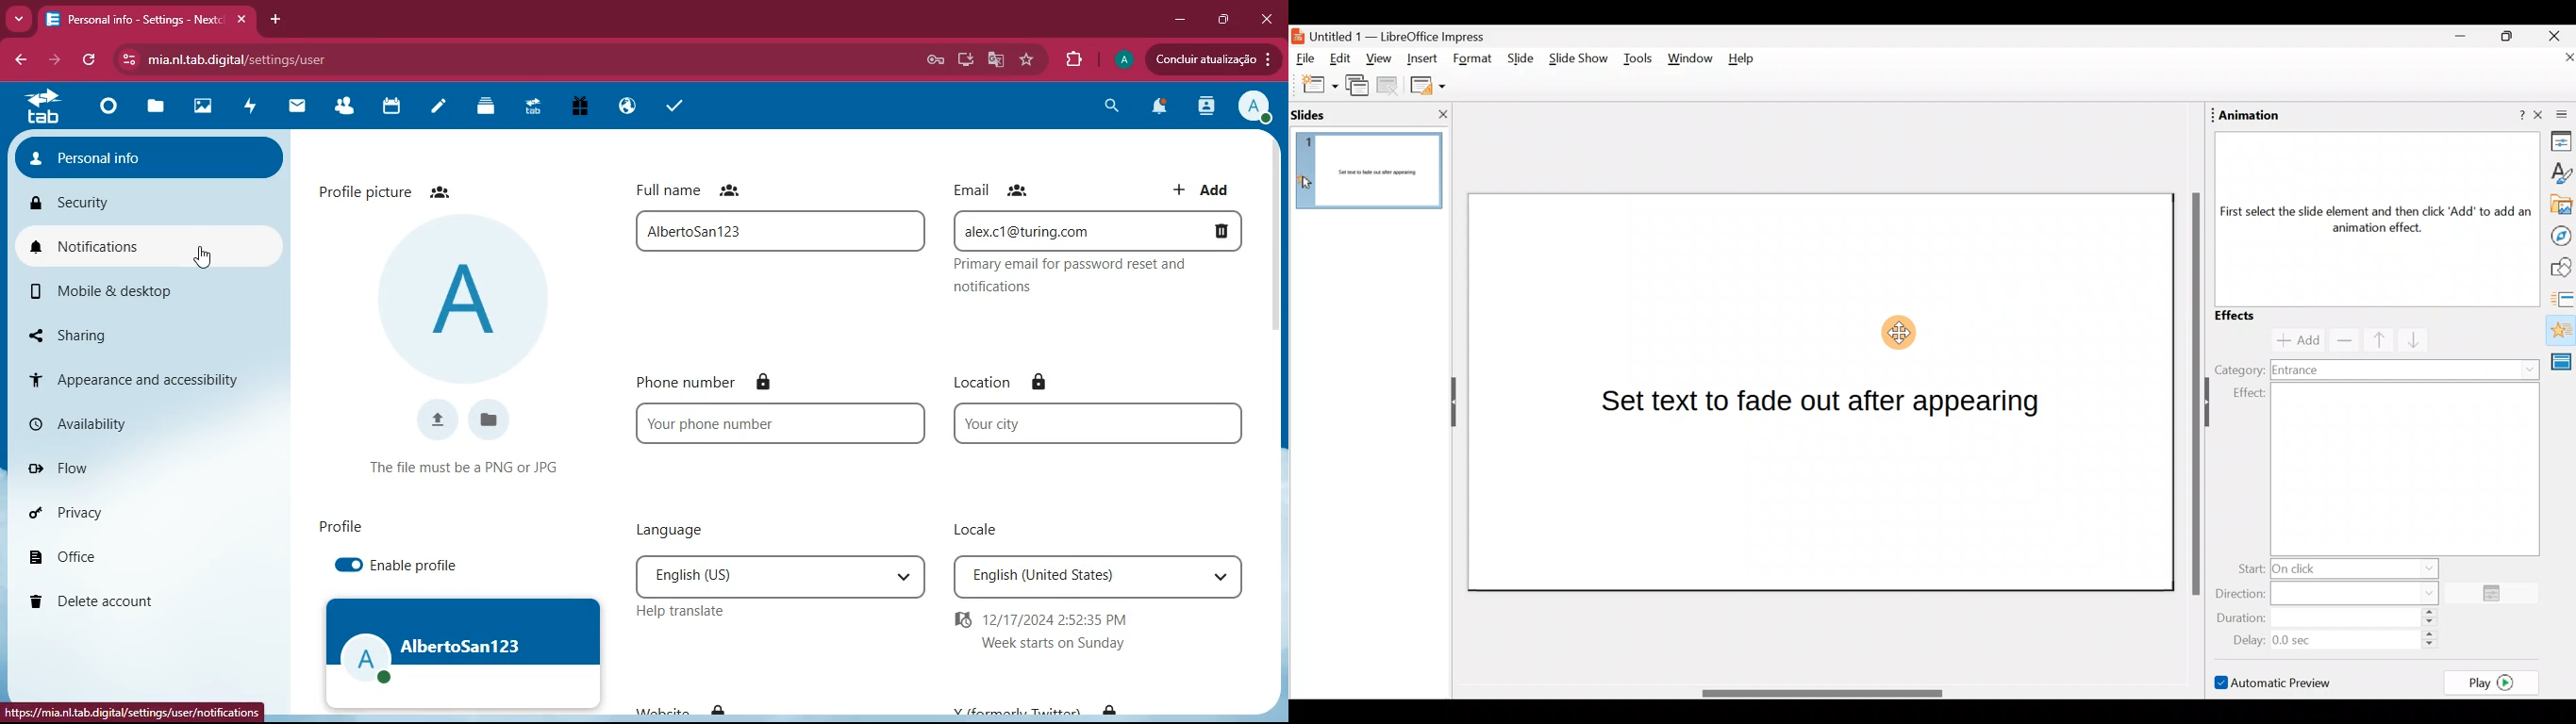 The width and height of the screenshot is (2576, 728). What do you see at coordinates (415, 566) in the screenshot?
I see `enable` at bounding box center [415, 566].